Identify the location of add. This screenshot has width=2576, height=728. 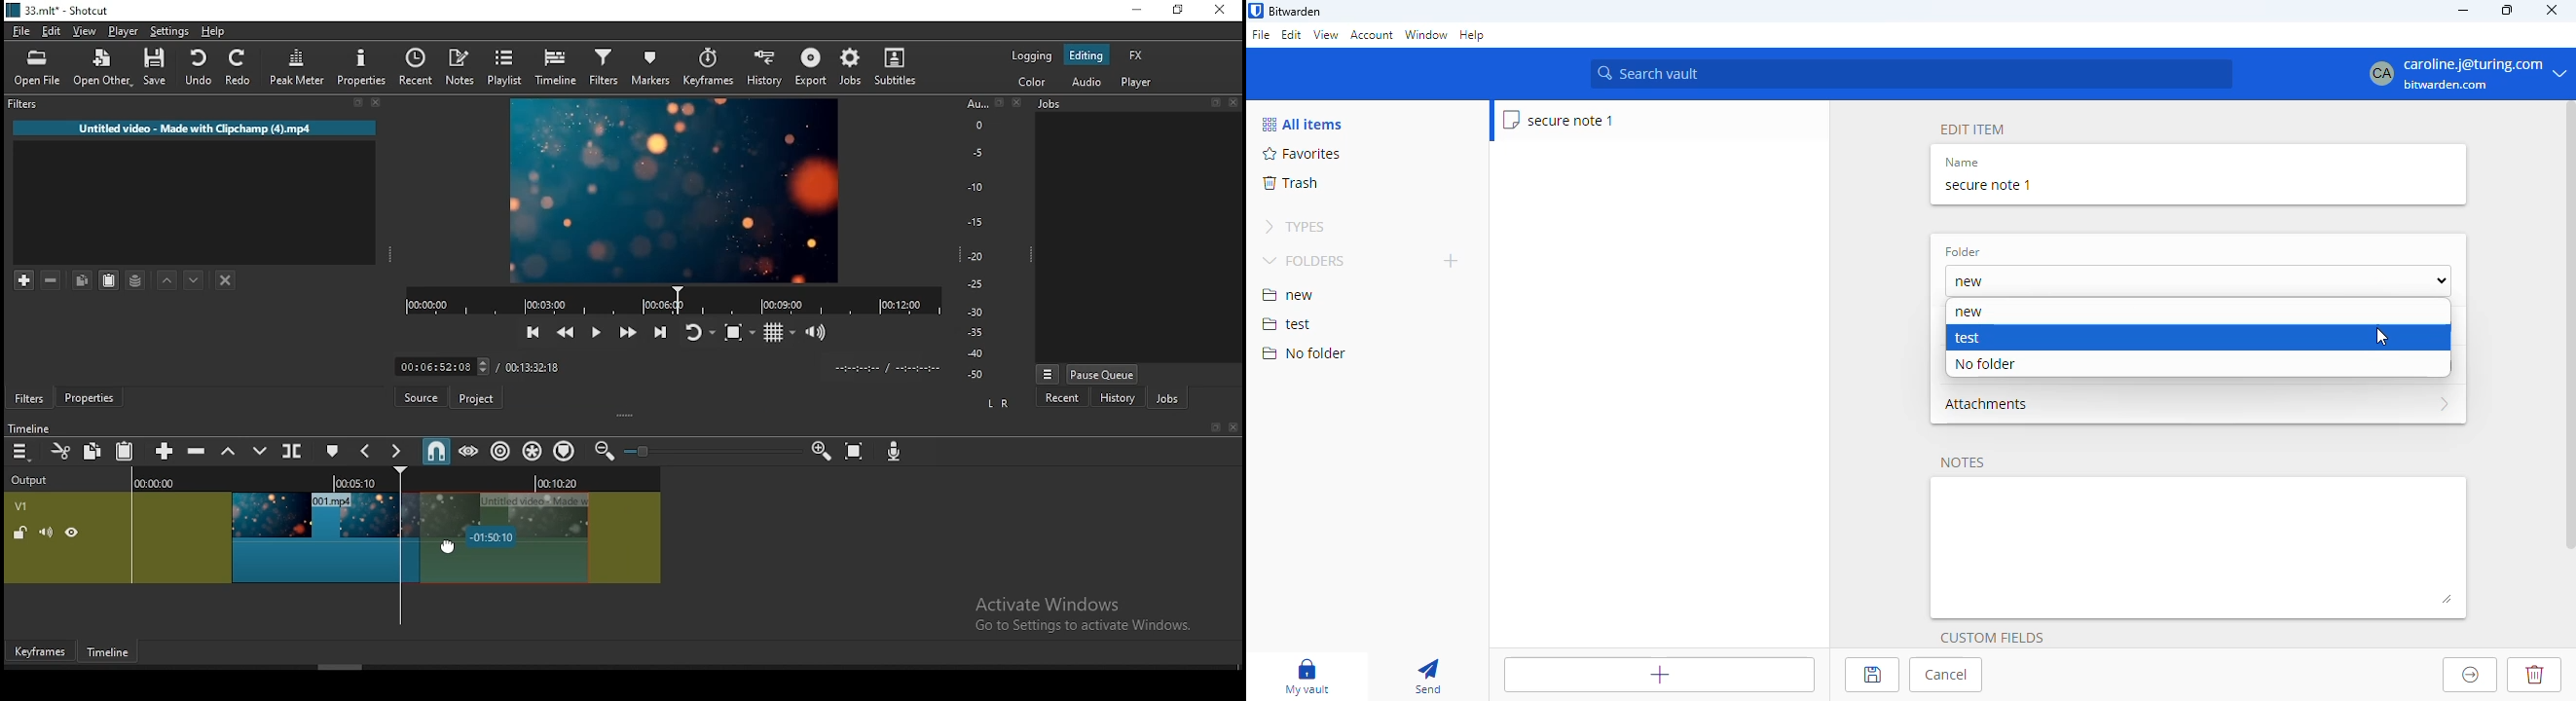
(1452, 260).